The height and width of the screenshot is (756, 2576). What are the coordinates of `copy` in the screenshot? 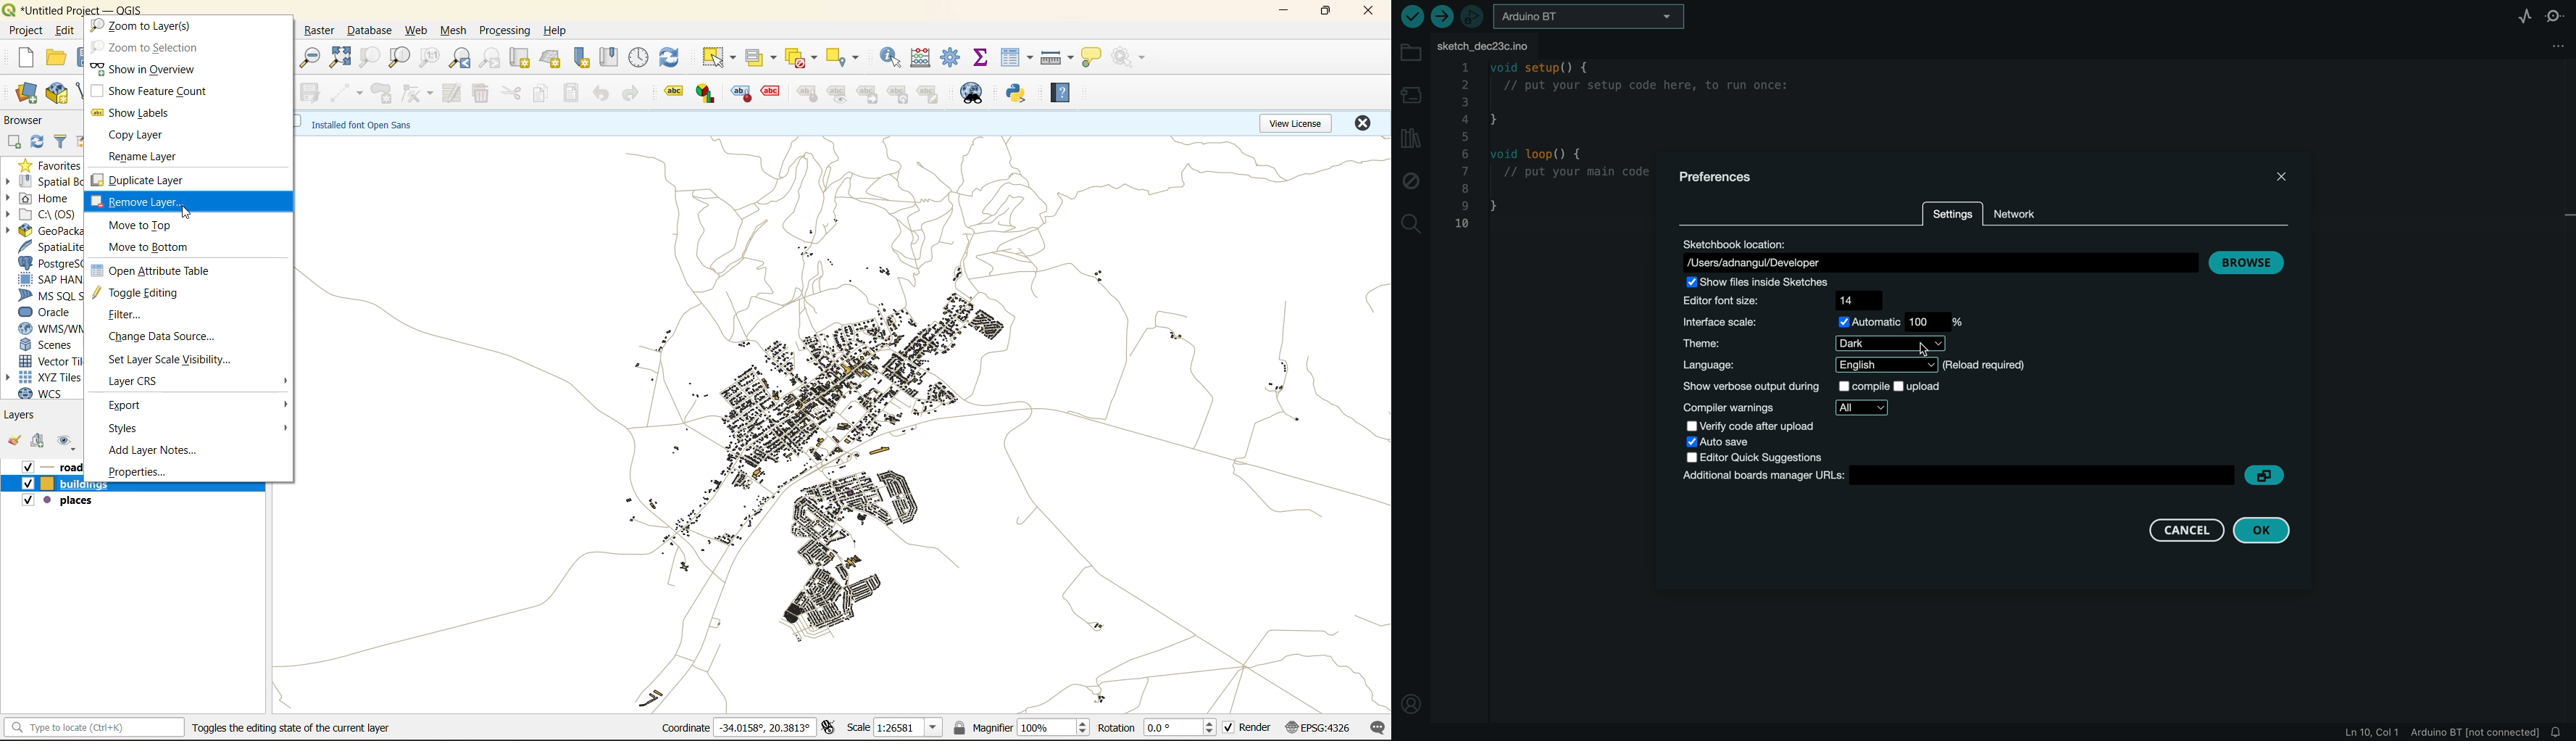 It's located at (542, 96).